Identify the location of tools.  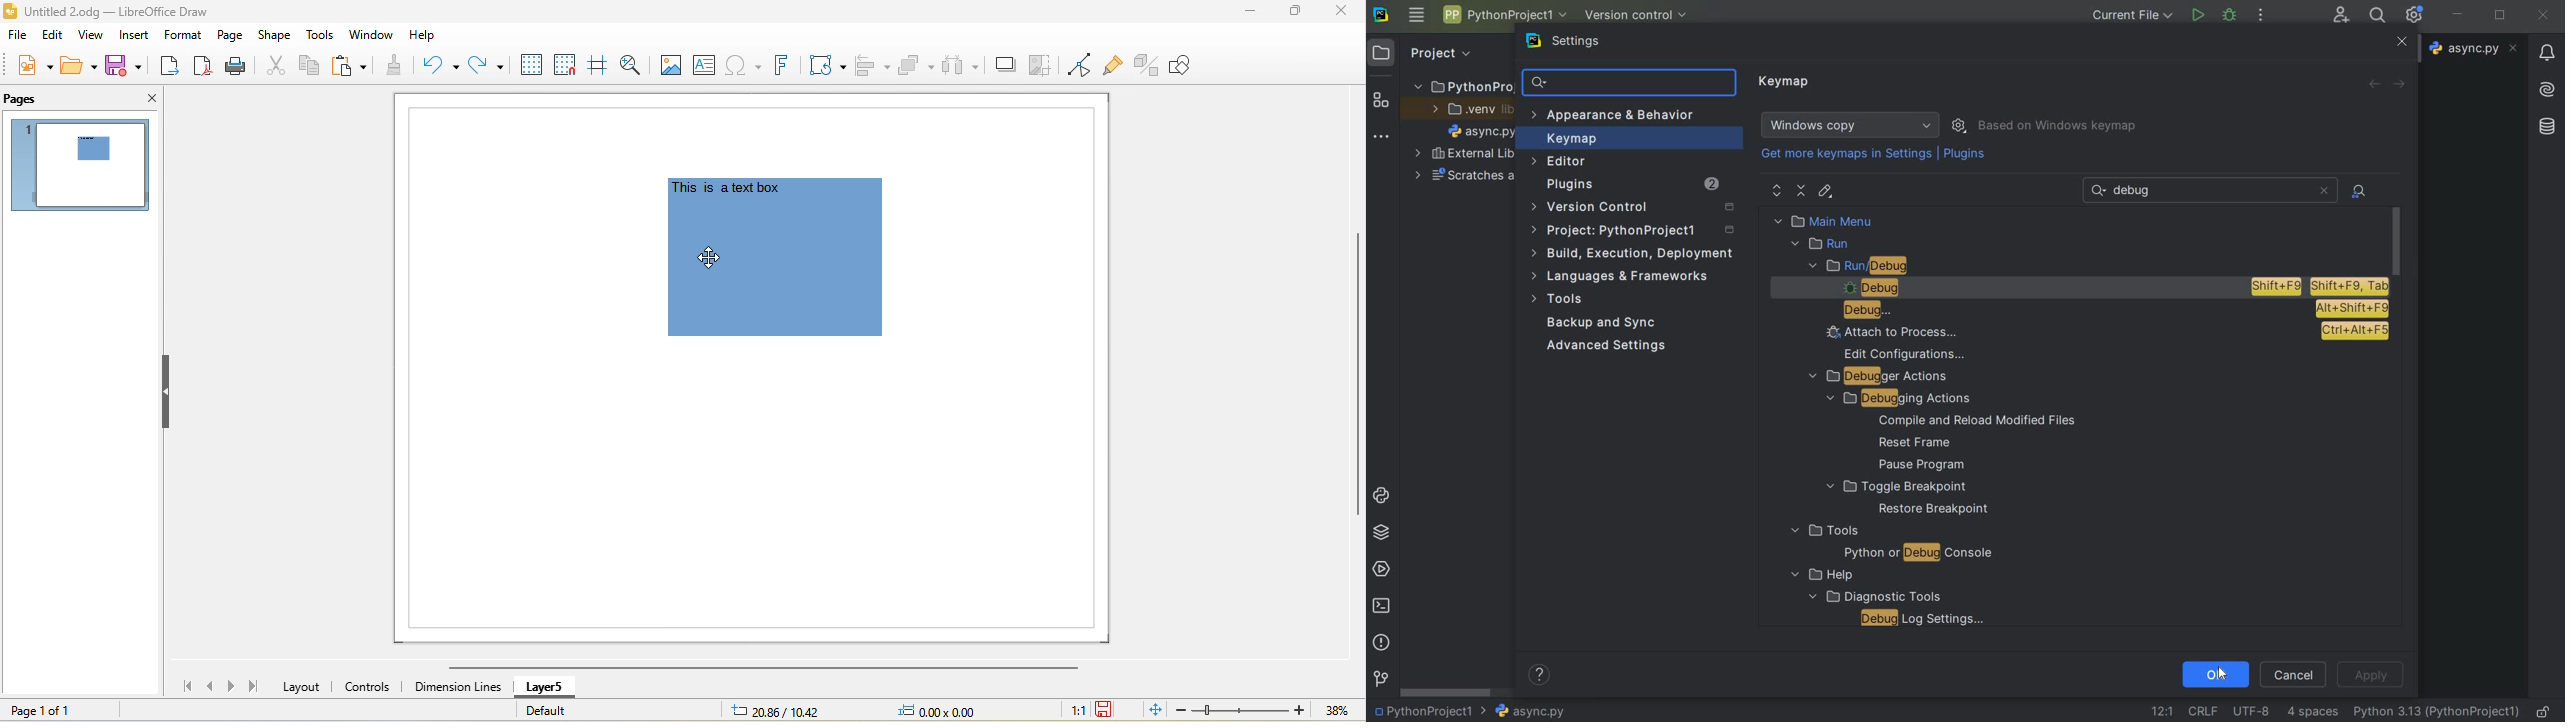
(1823, 531).